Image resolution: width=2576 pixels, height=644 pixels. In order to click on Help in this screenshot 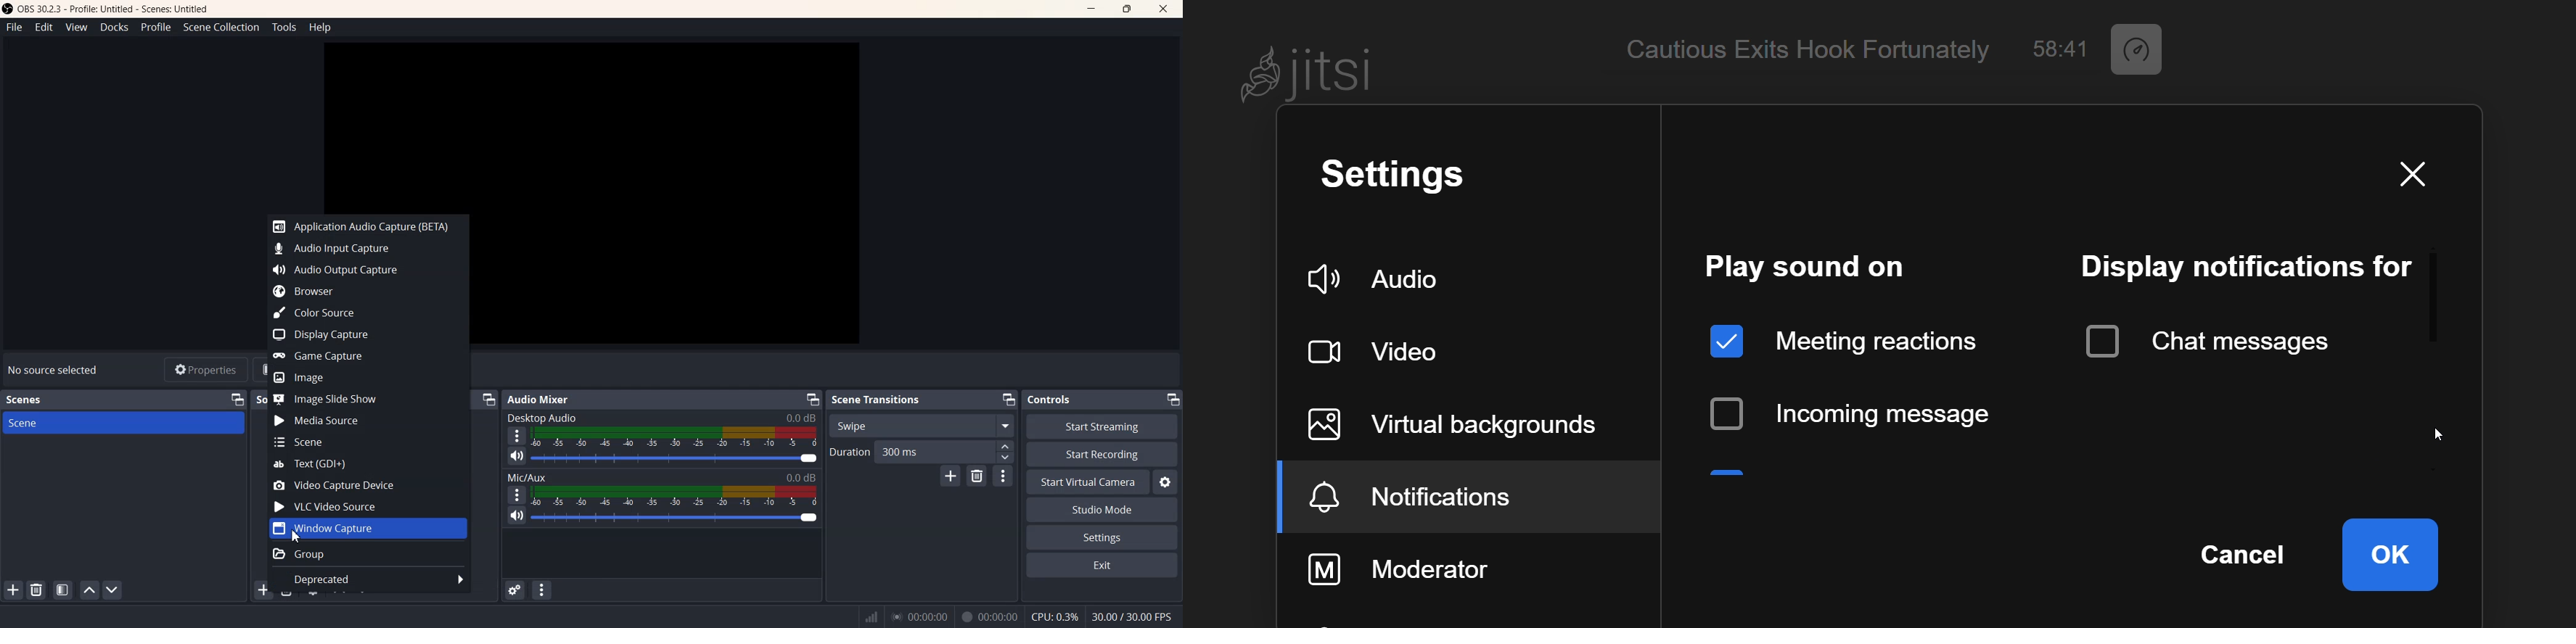, I will do `click(322, 28)`.